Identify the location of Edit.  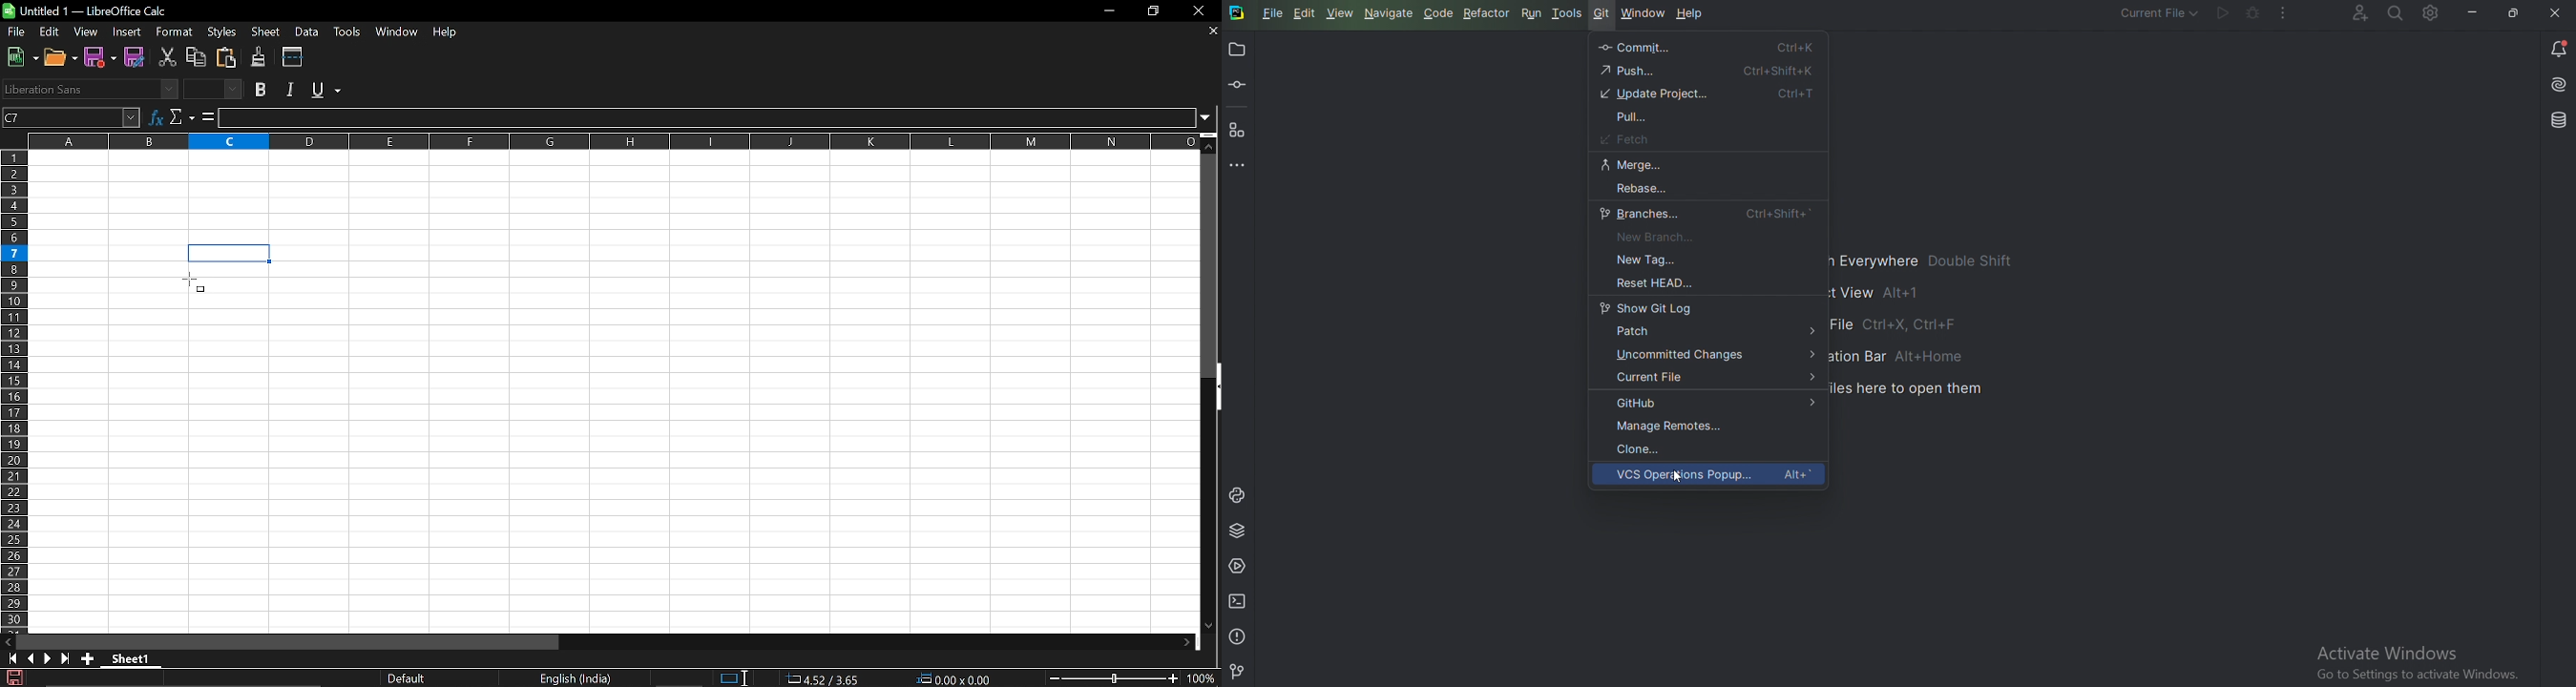
(1306, 13).